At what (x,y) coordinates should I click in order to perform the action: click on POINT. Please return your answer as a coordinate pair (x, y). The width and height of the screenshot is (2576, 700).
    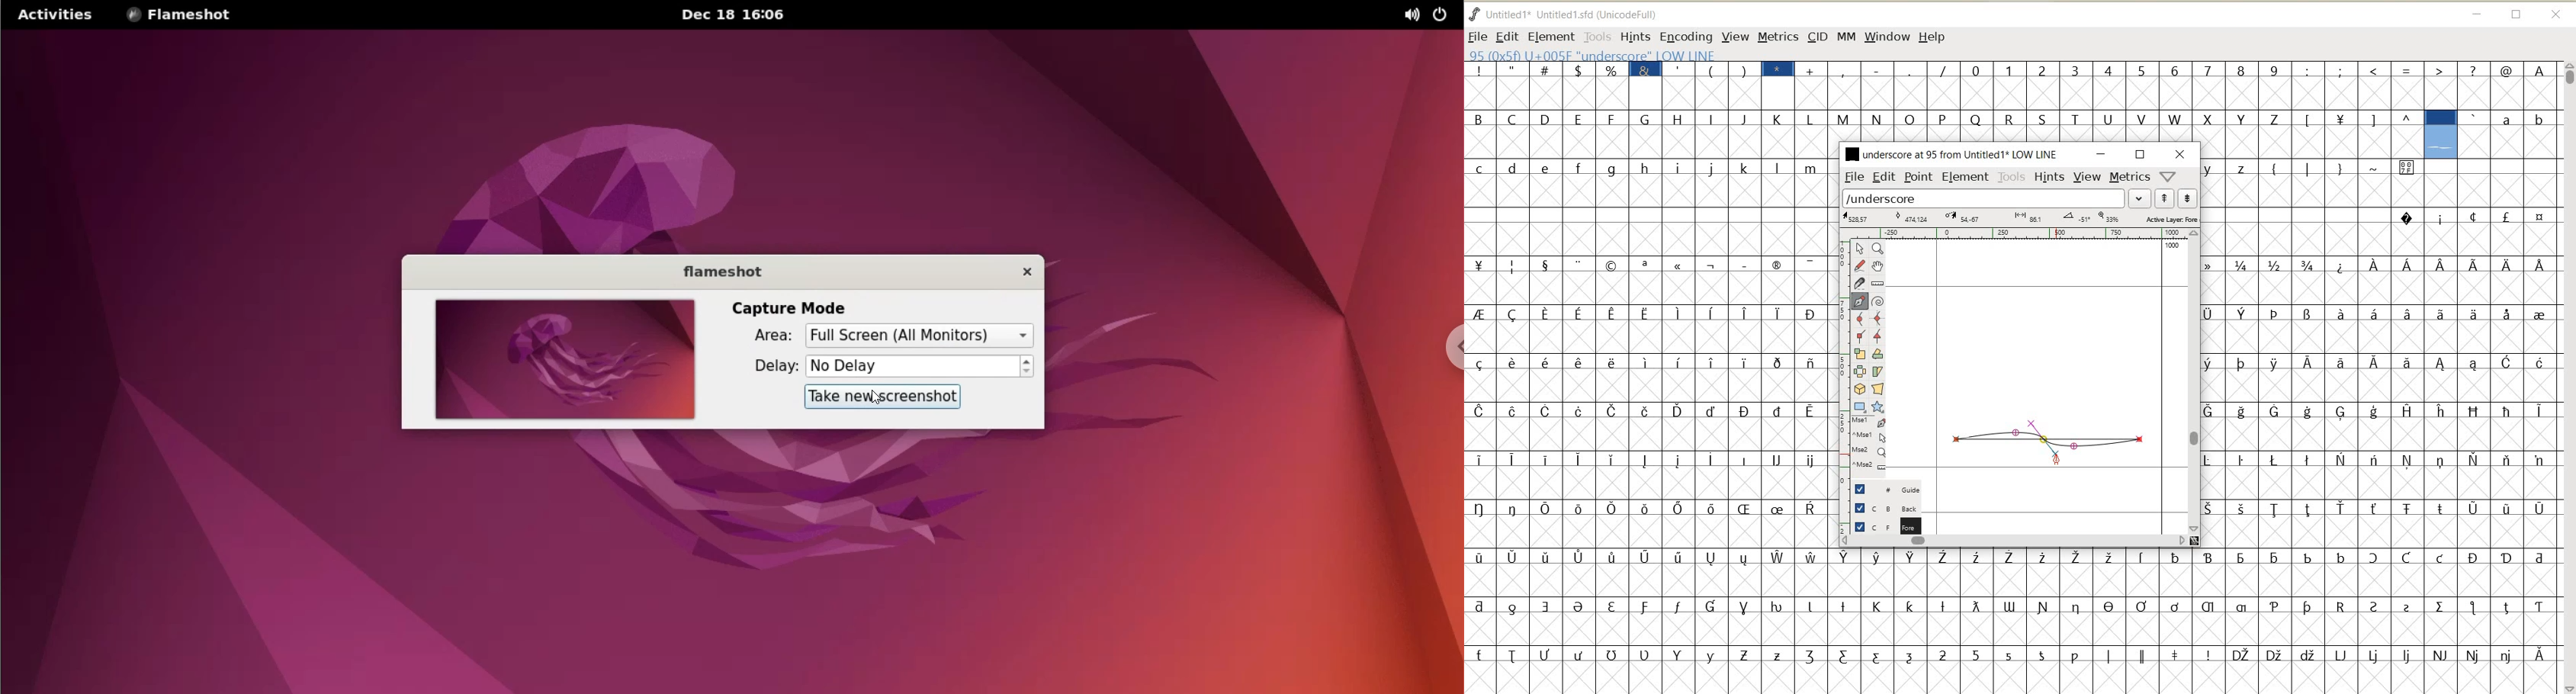
    Looking at the image, I should click on (1919, 179).